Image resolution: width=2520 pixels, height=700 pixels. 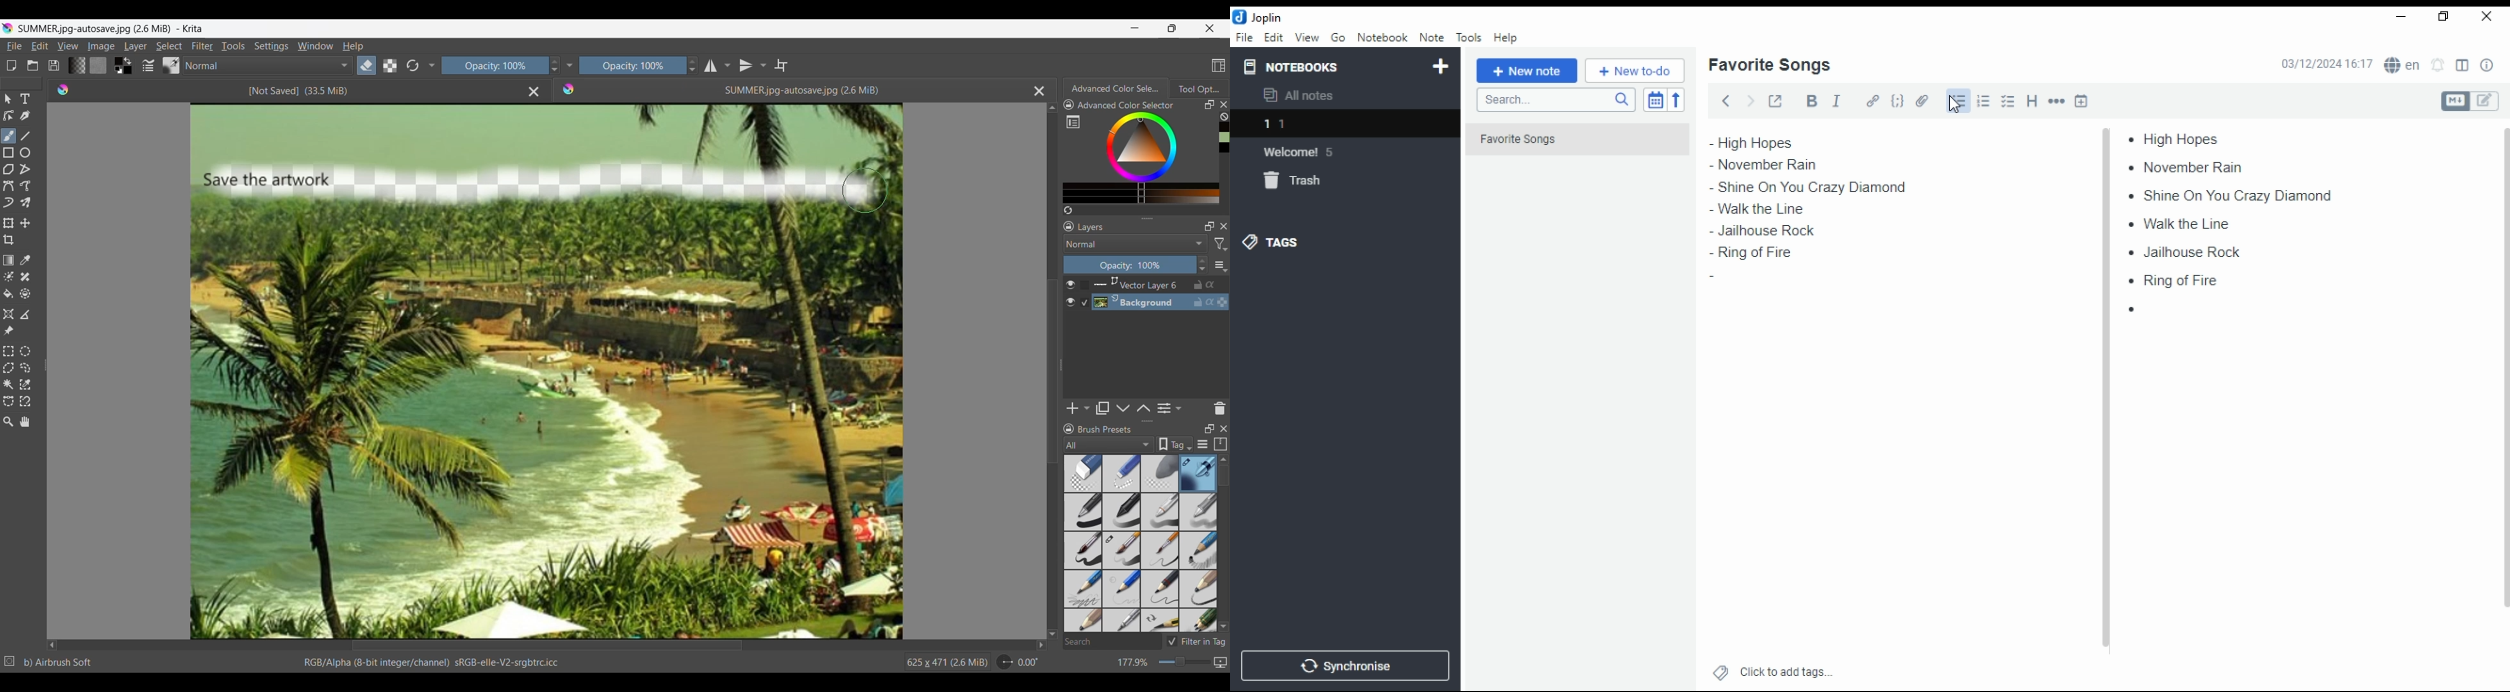 What do you see at coordinates (1051, 372) in the screenshot?
I see `Vertical slide bar` at bounding box center [1051, 372].